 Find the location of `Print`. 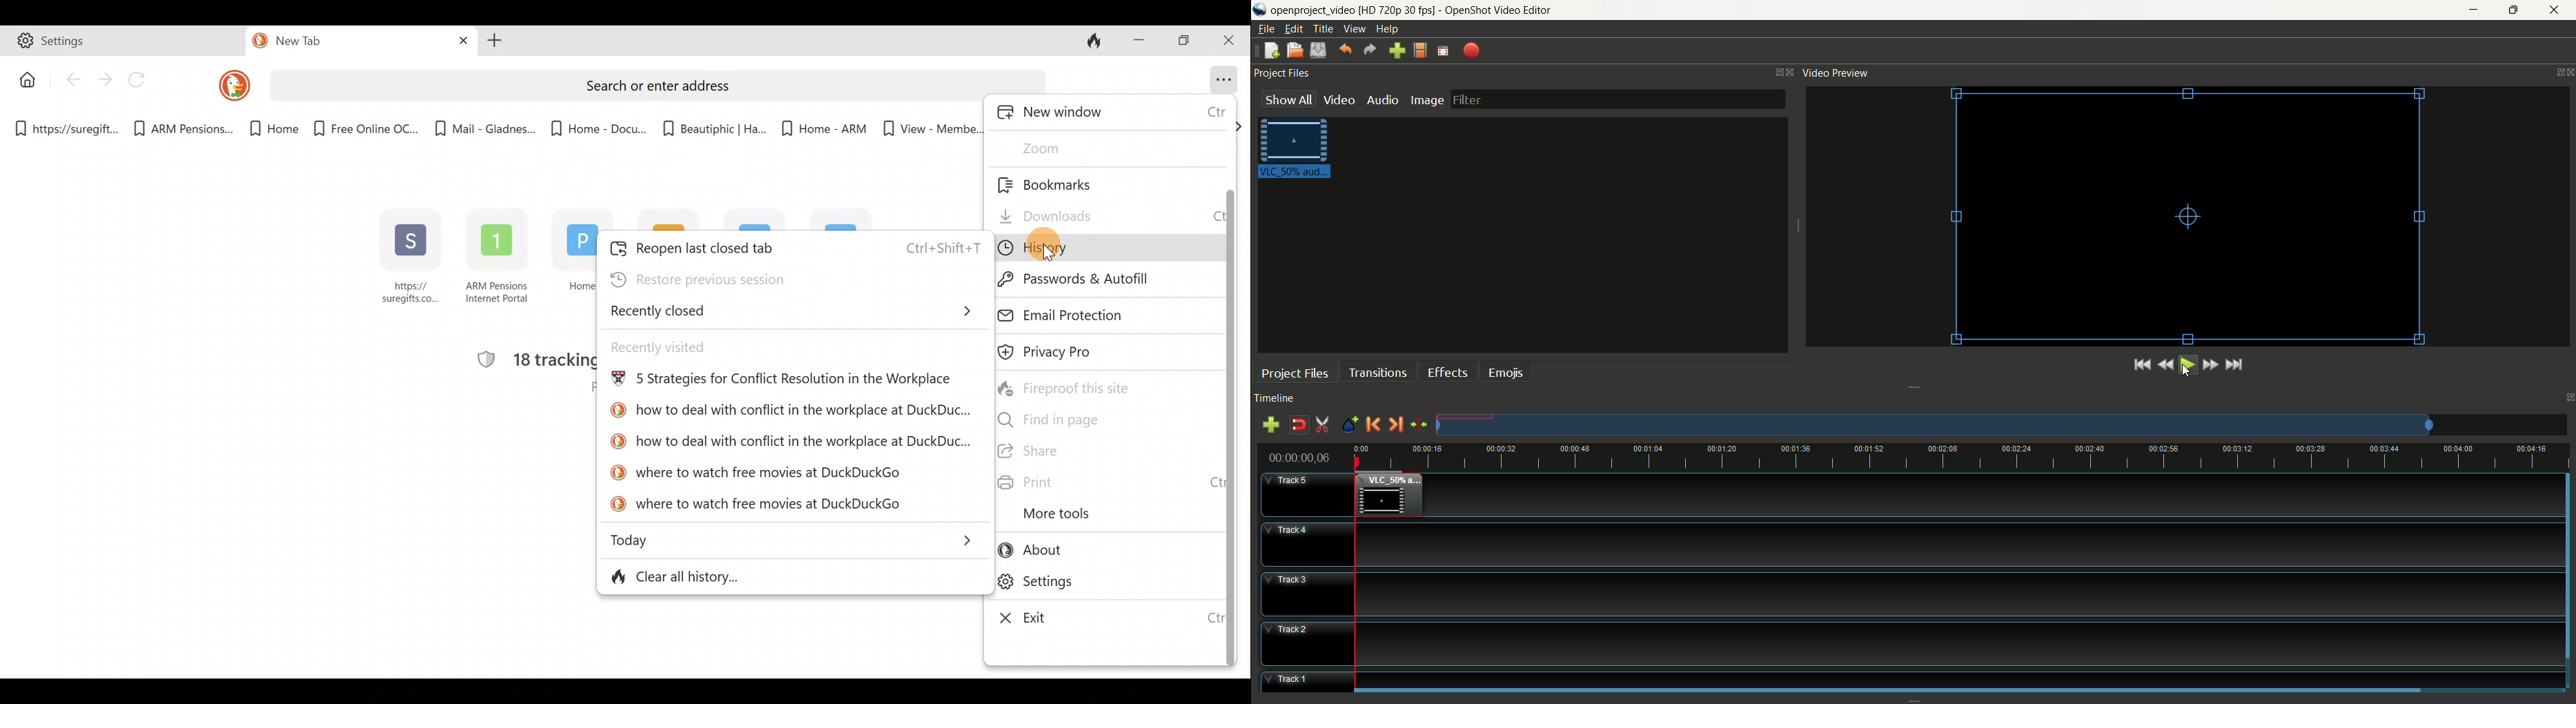

Print is located at coordinates (1104, 483).